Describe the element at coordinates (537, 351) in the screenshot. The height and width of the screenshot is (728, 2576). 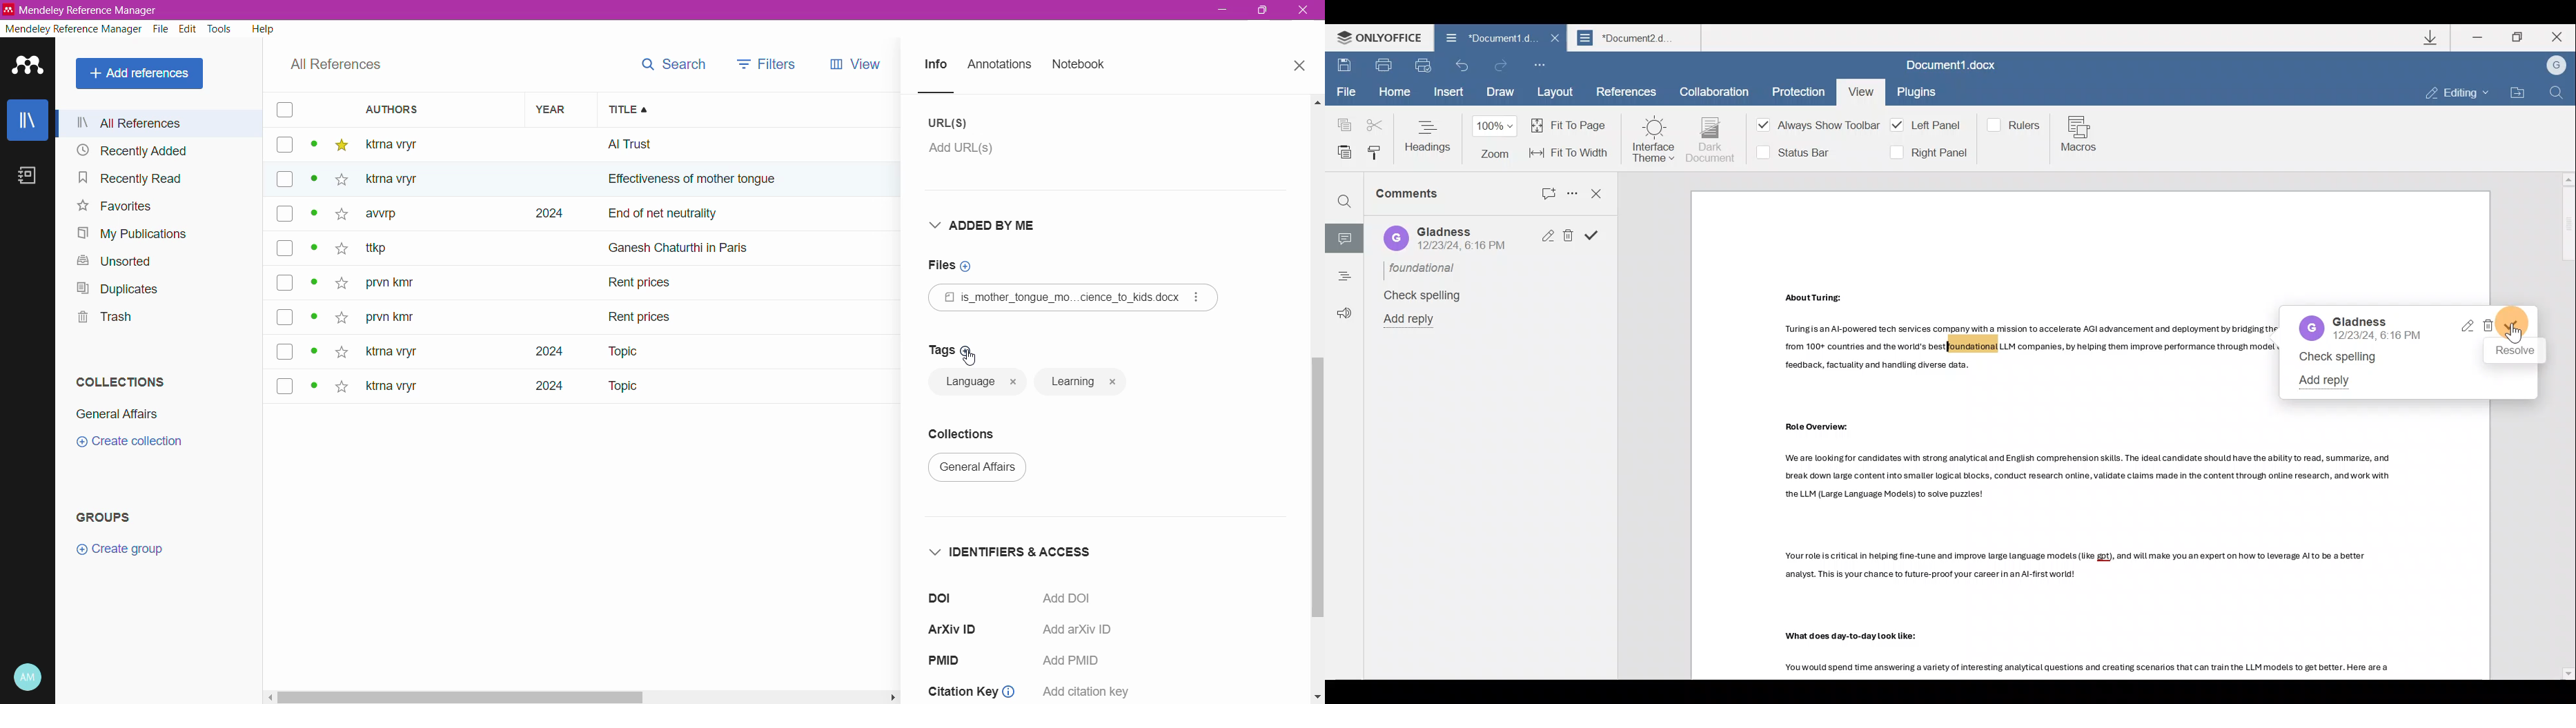
I see `2024` at that location.